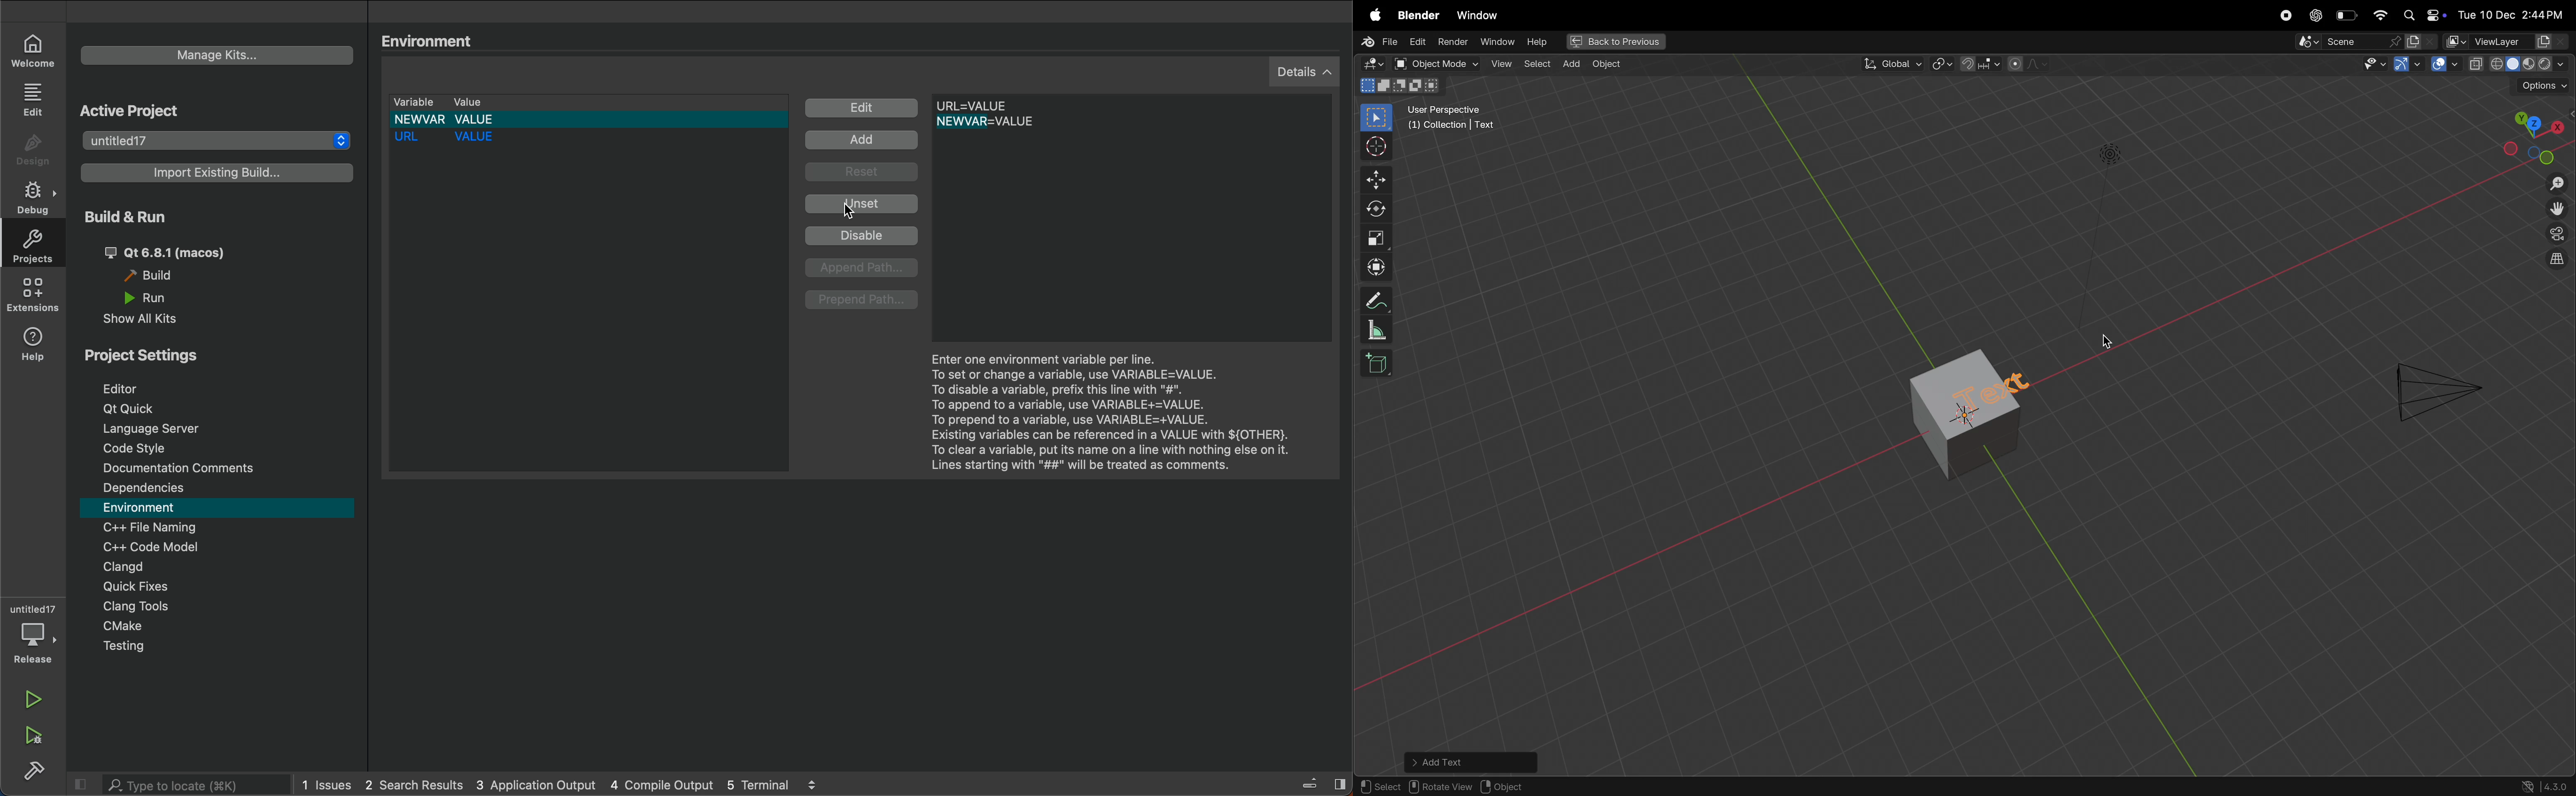  I want to click on qt 6.8.1 (macos), so click(164, 252).